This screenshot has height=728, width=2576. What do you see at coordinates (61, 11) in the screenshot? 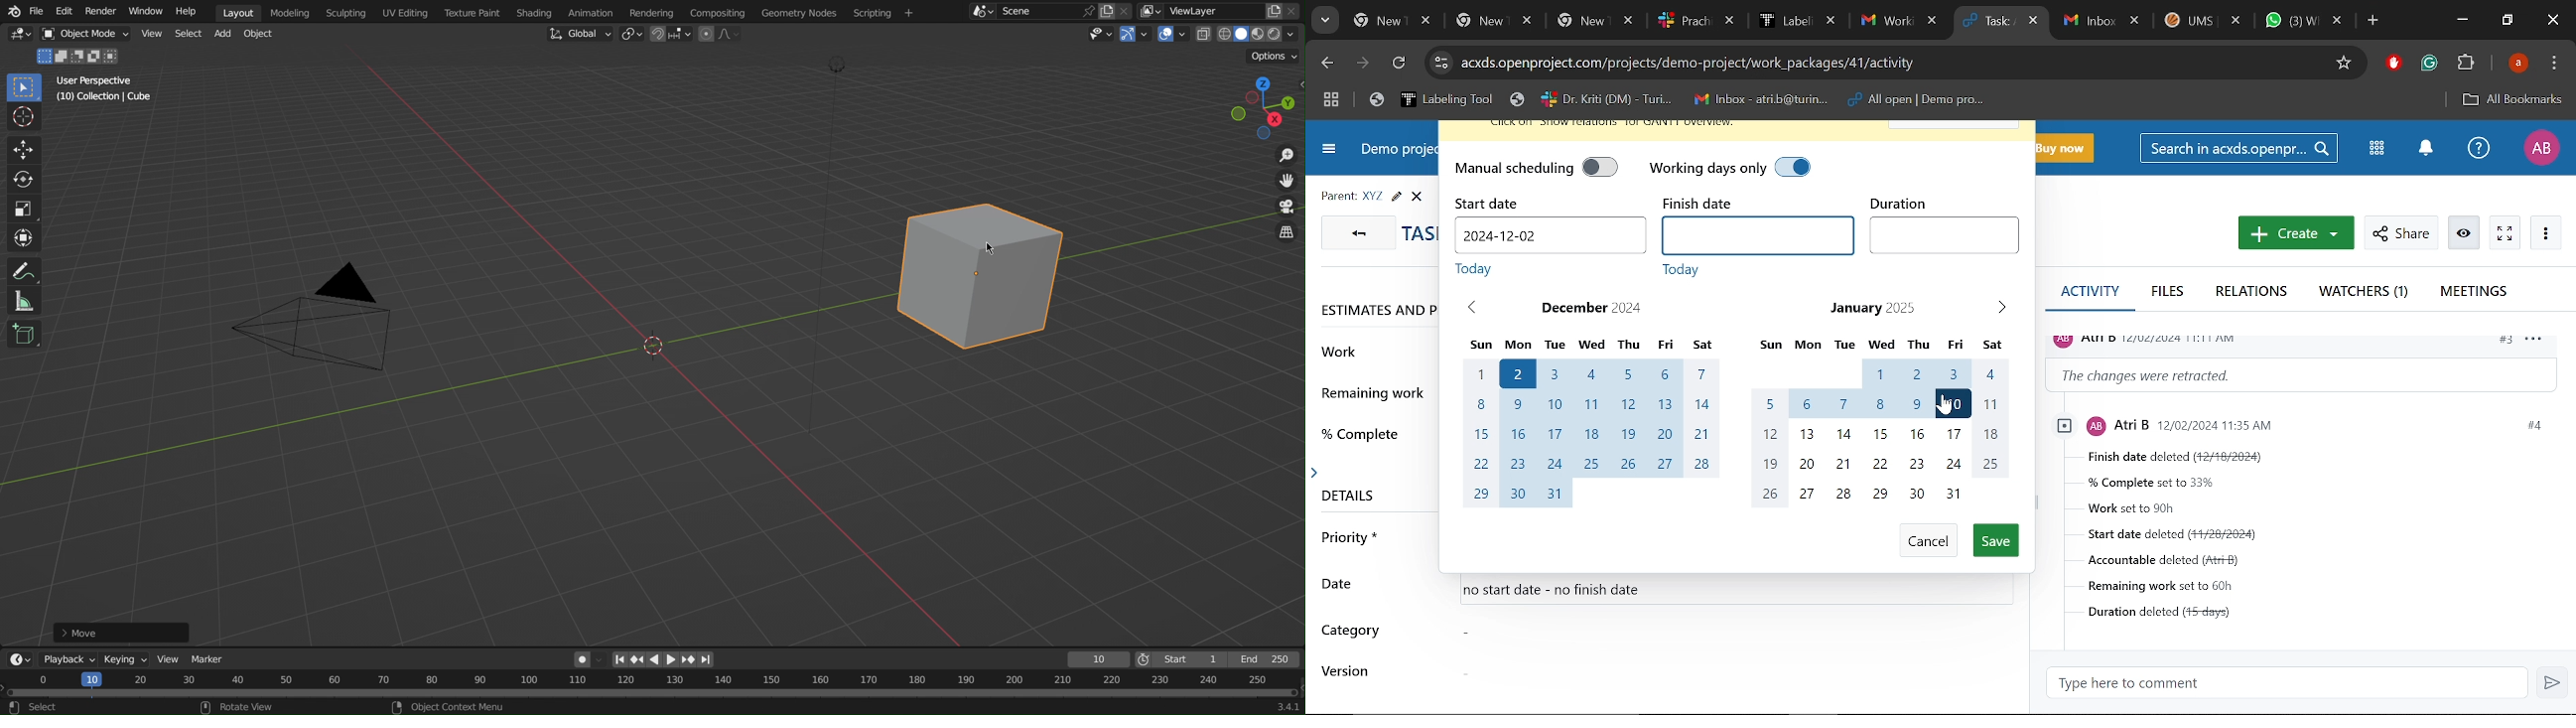
I see `Edit` at bounding box center [61, 11].